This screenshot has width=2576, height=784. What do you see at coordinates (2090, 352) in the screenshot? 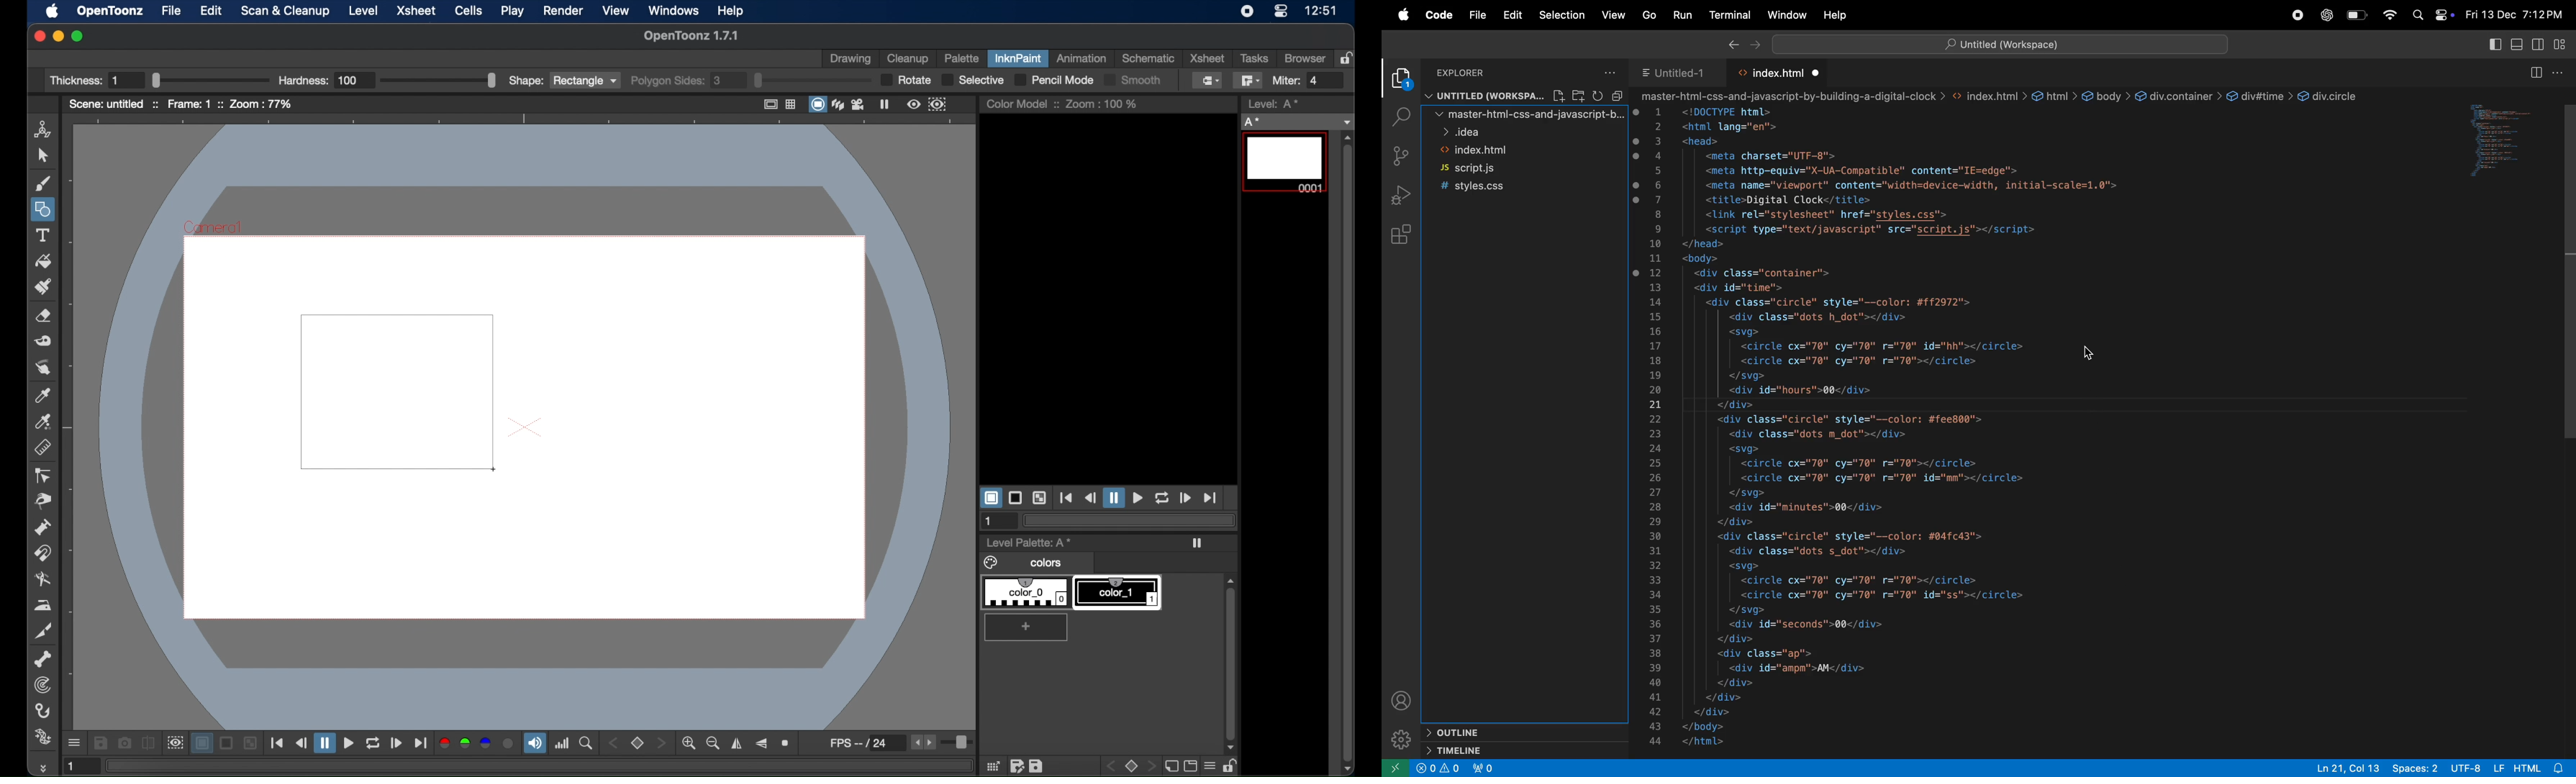
I see `cursor` at bounding box center [2090, 352].